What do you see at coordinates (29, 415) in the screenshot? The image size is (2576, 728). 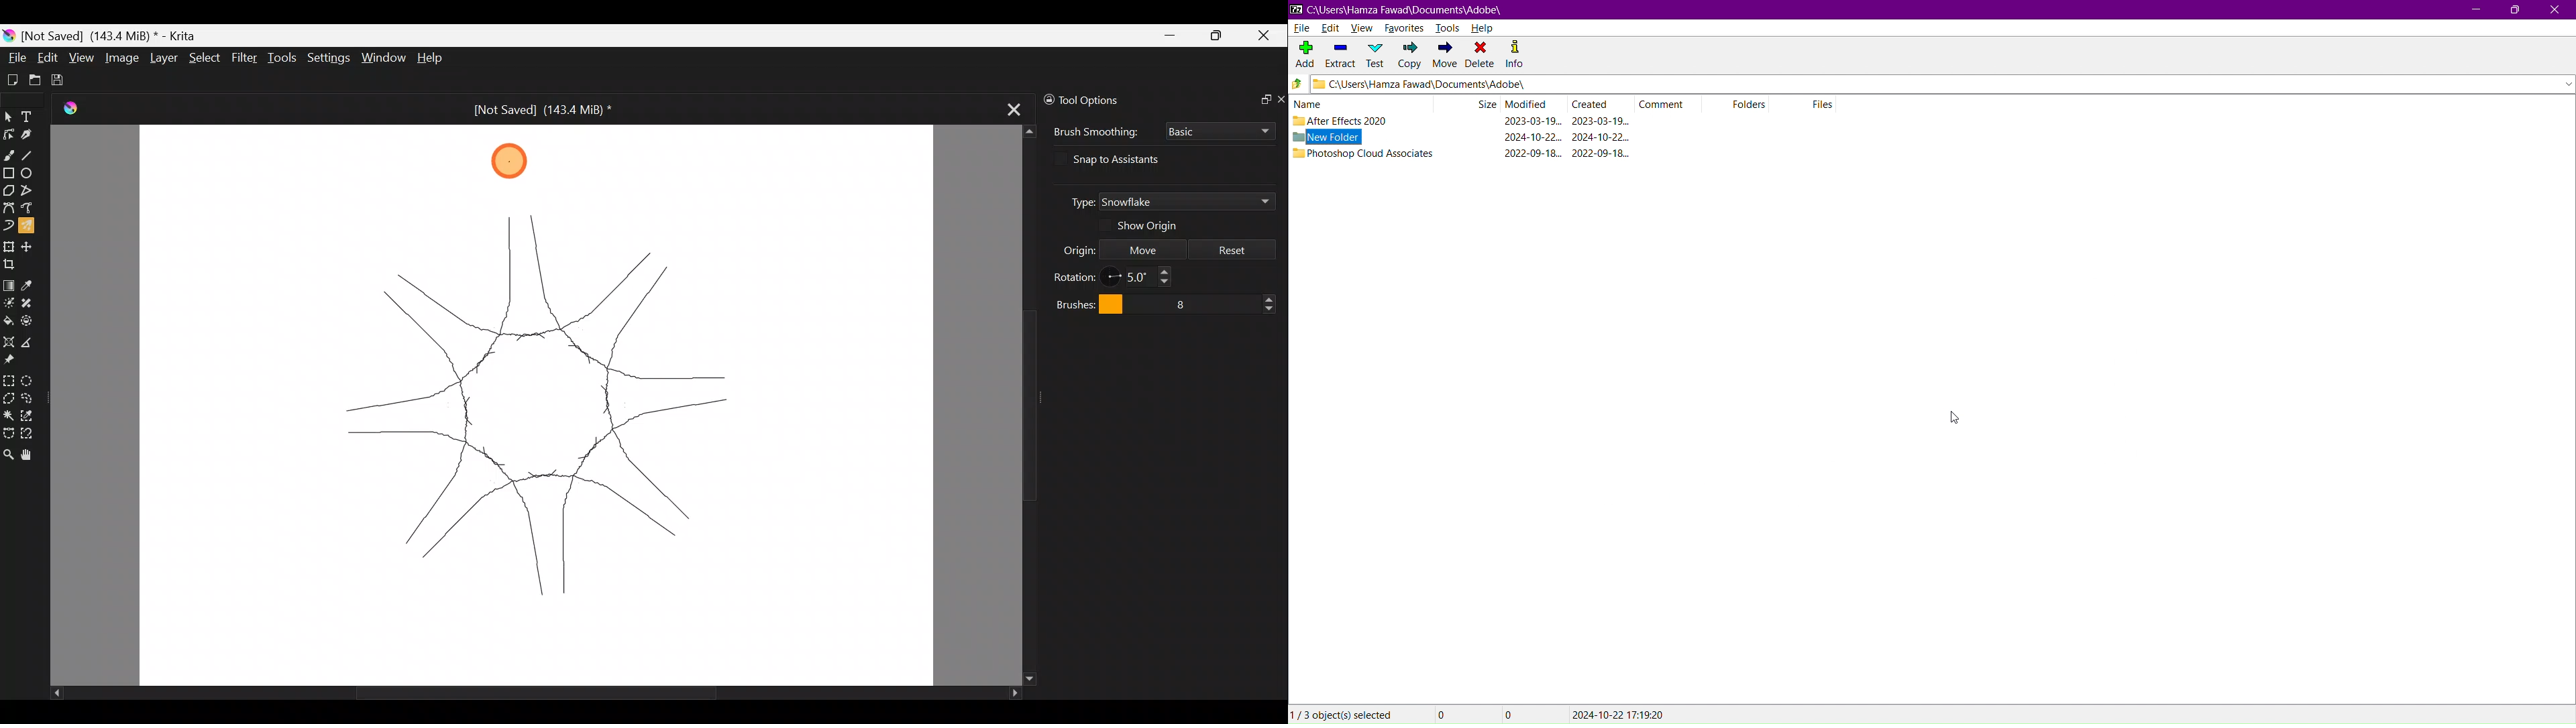 I see `Similar color selection tool` at bounding box center [29, 415].